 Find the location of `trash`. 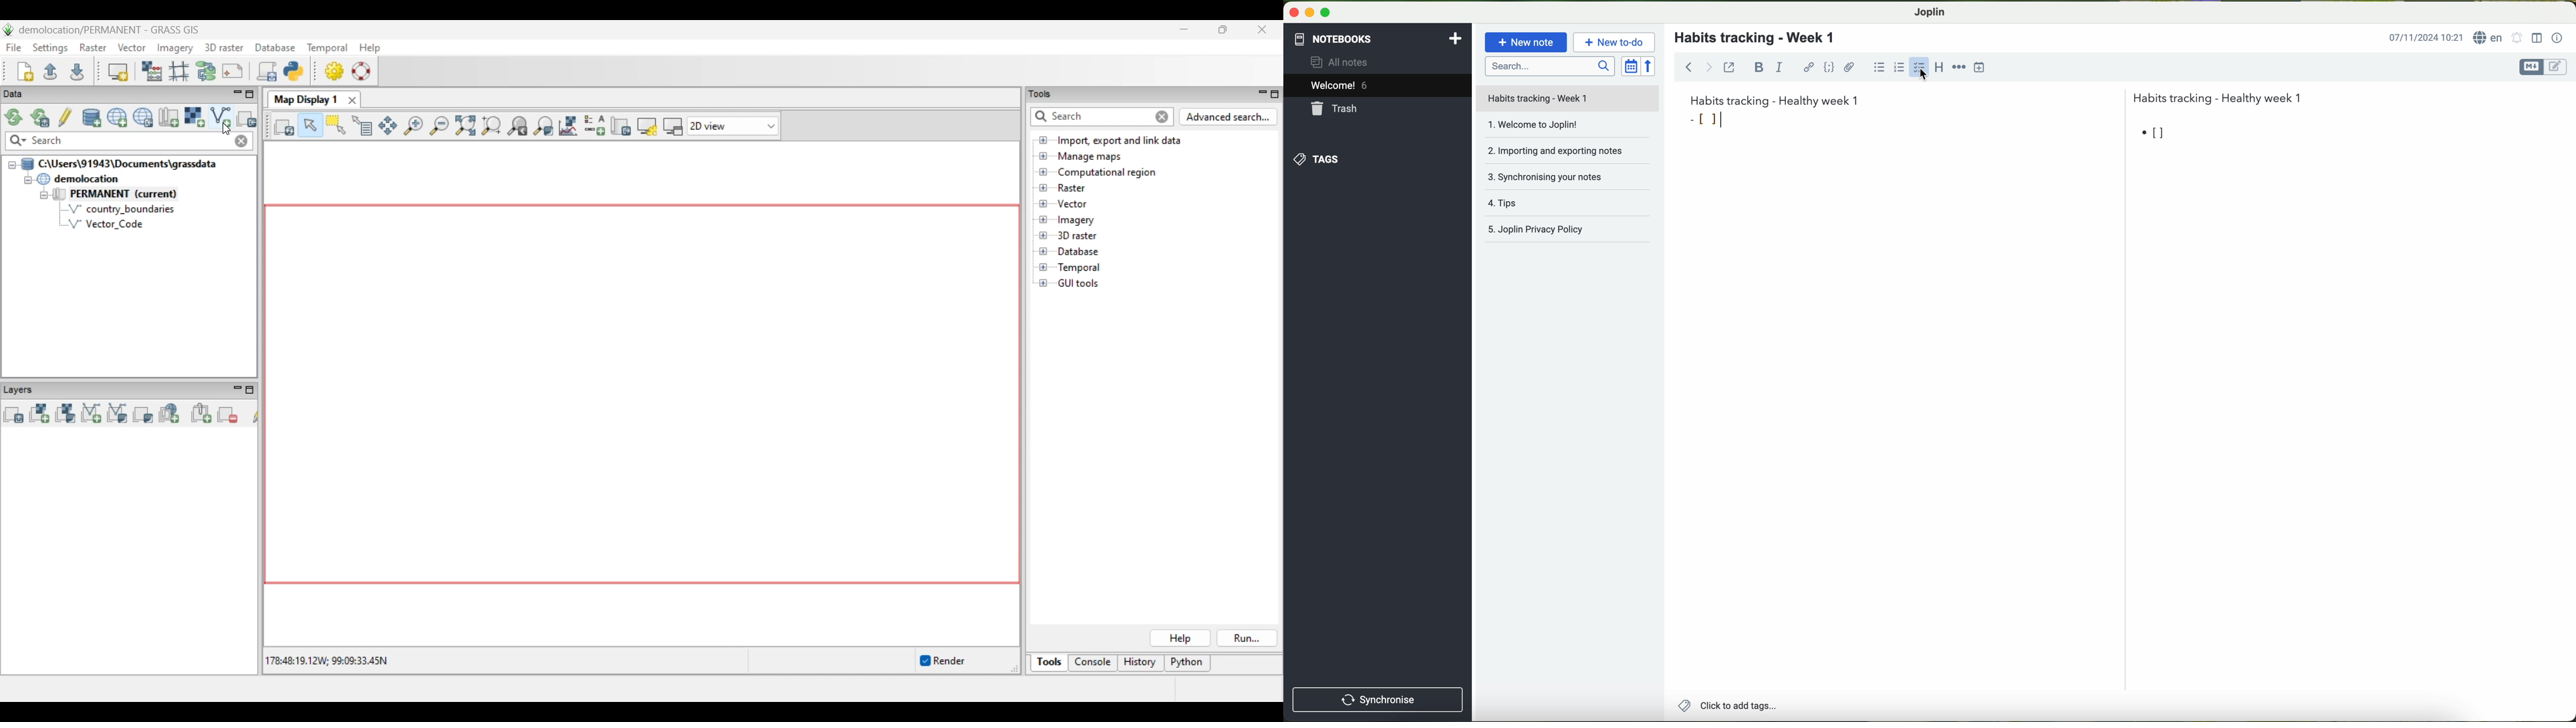

trash is located at coordinates (1336, 109).